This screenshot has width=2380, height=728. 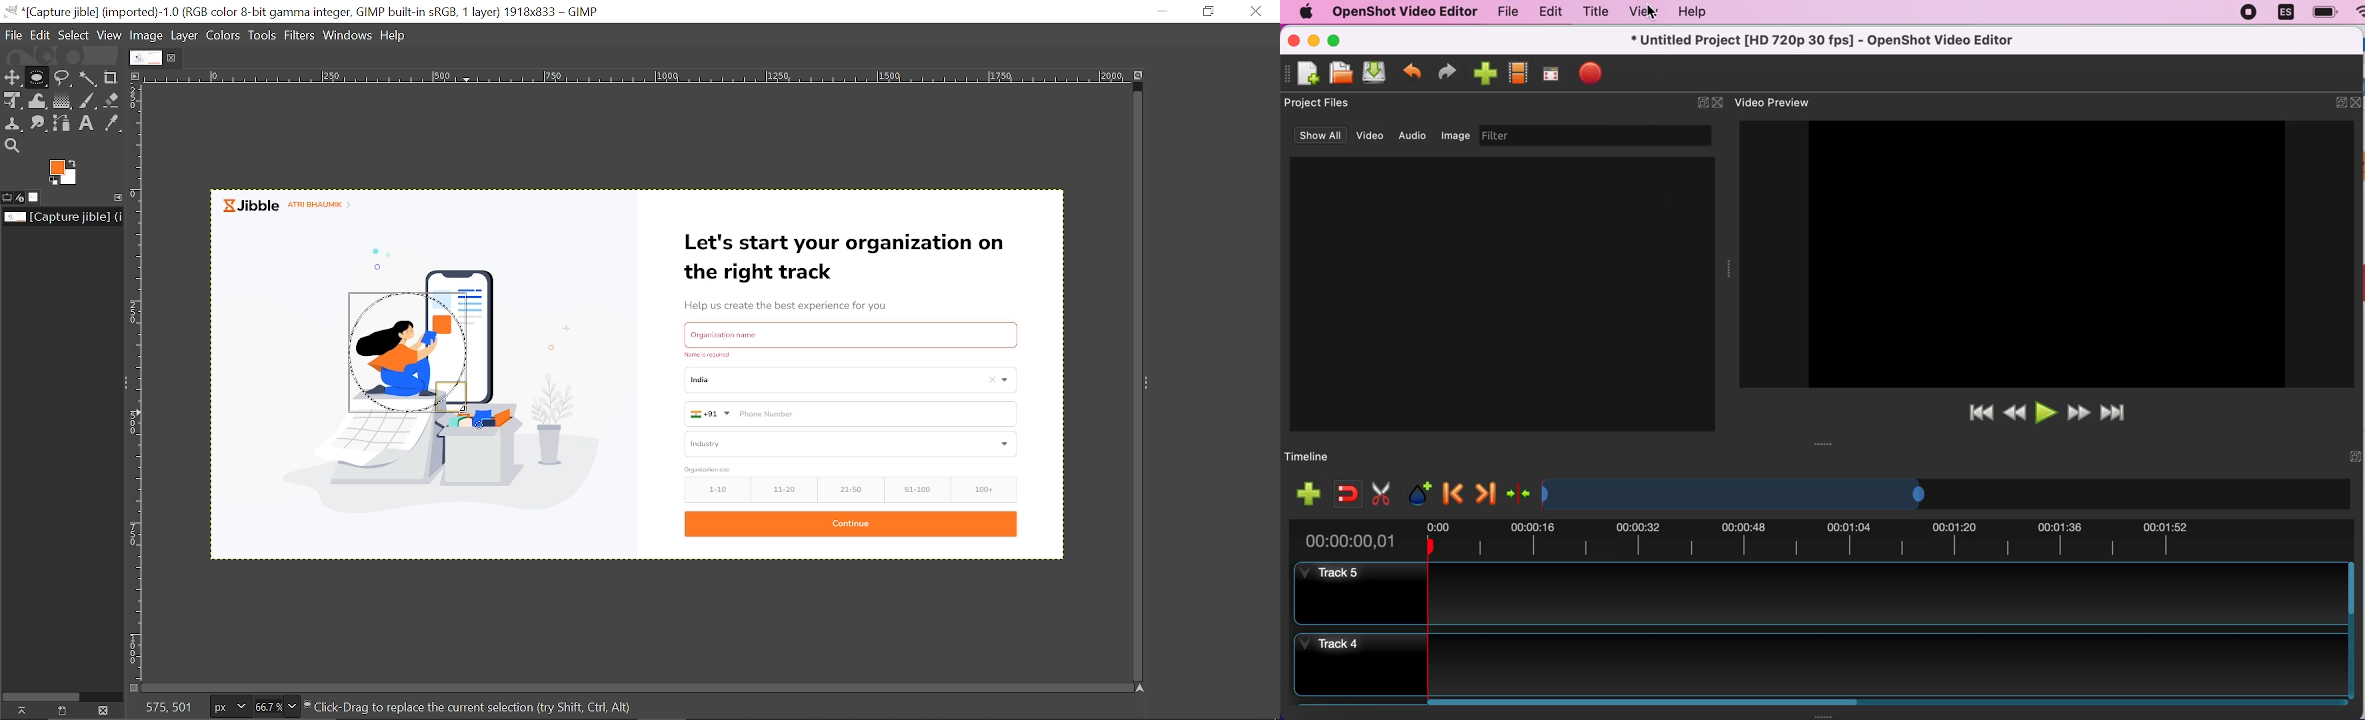 What do you see at coordinates (1322, 136) in the screenshot?
I see `show all` at bounding box center [1322, 136].